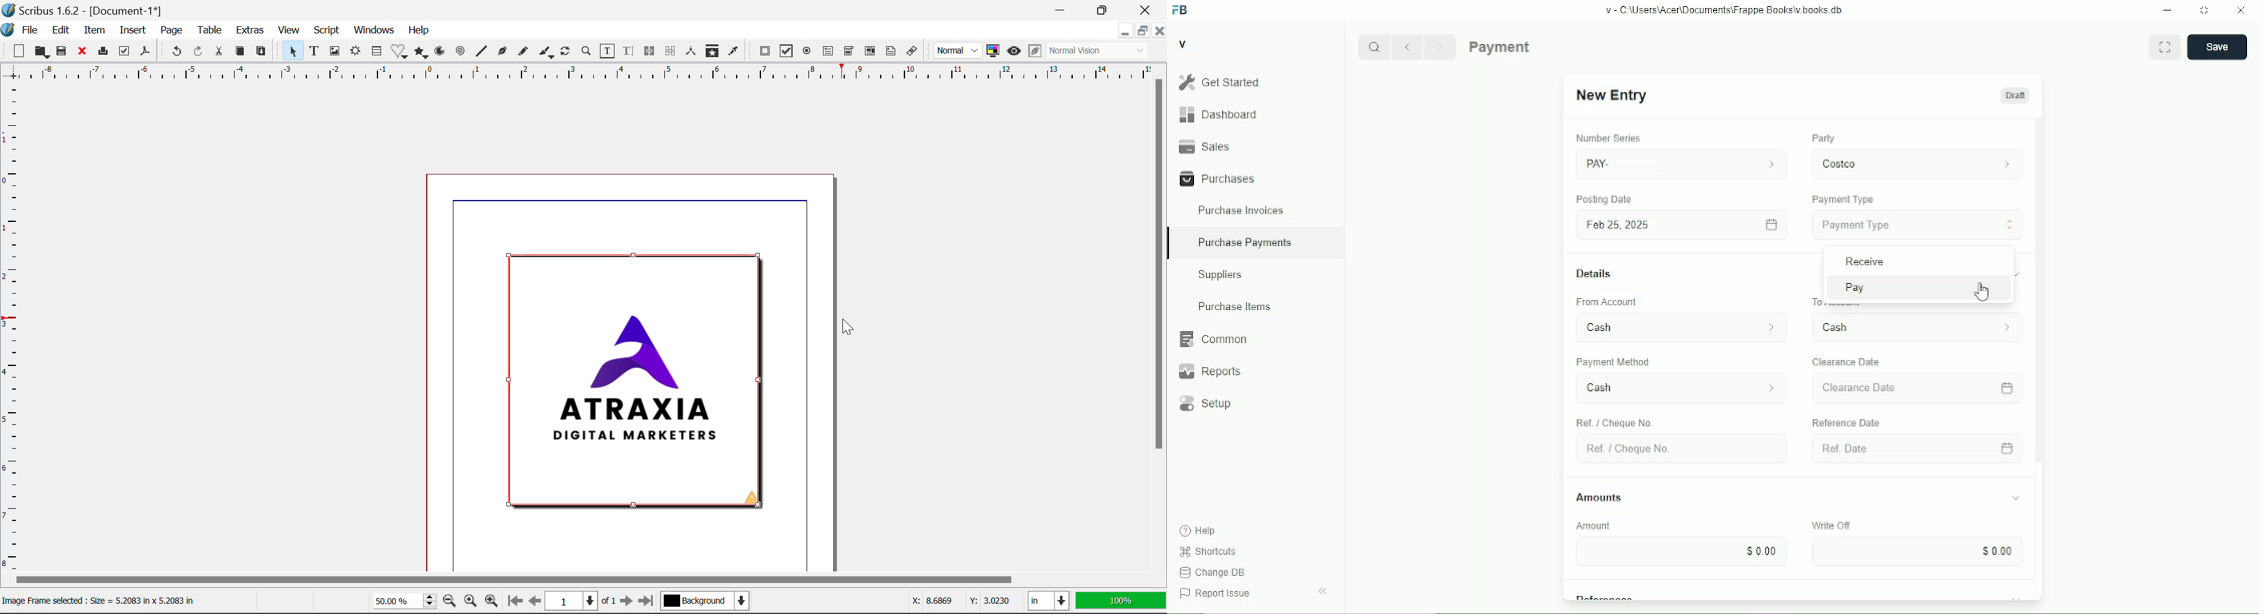 The width and height of the screenshot is (2268, 616). I want to click on Line, so click(483, 53).